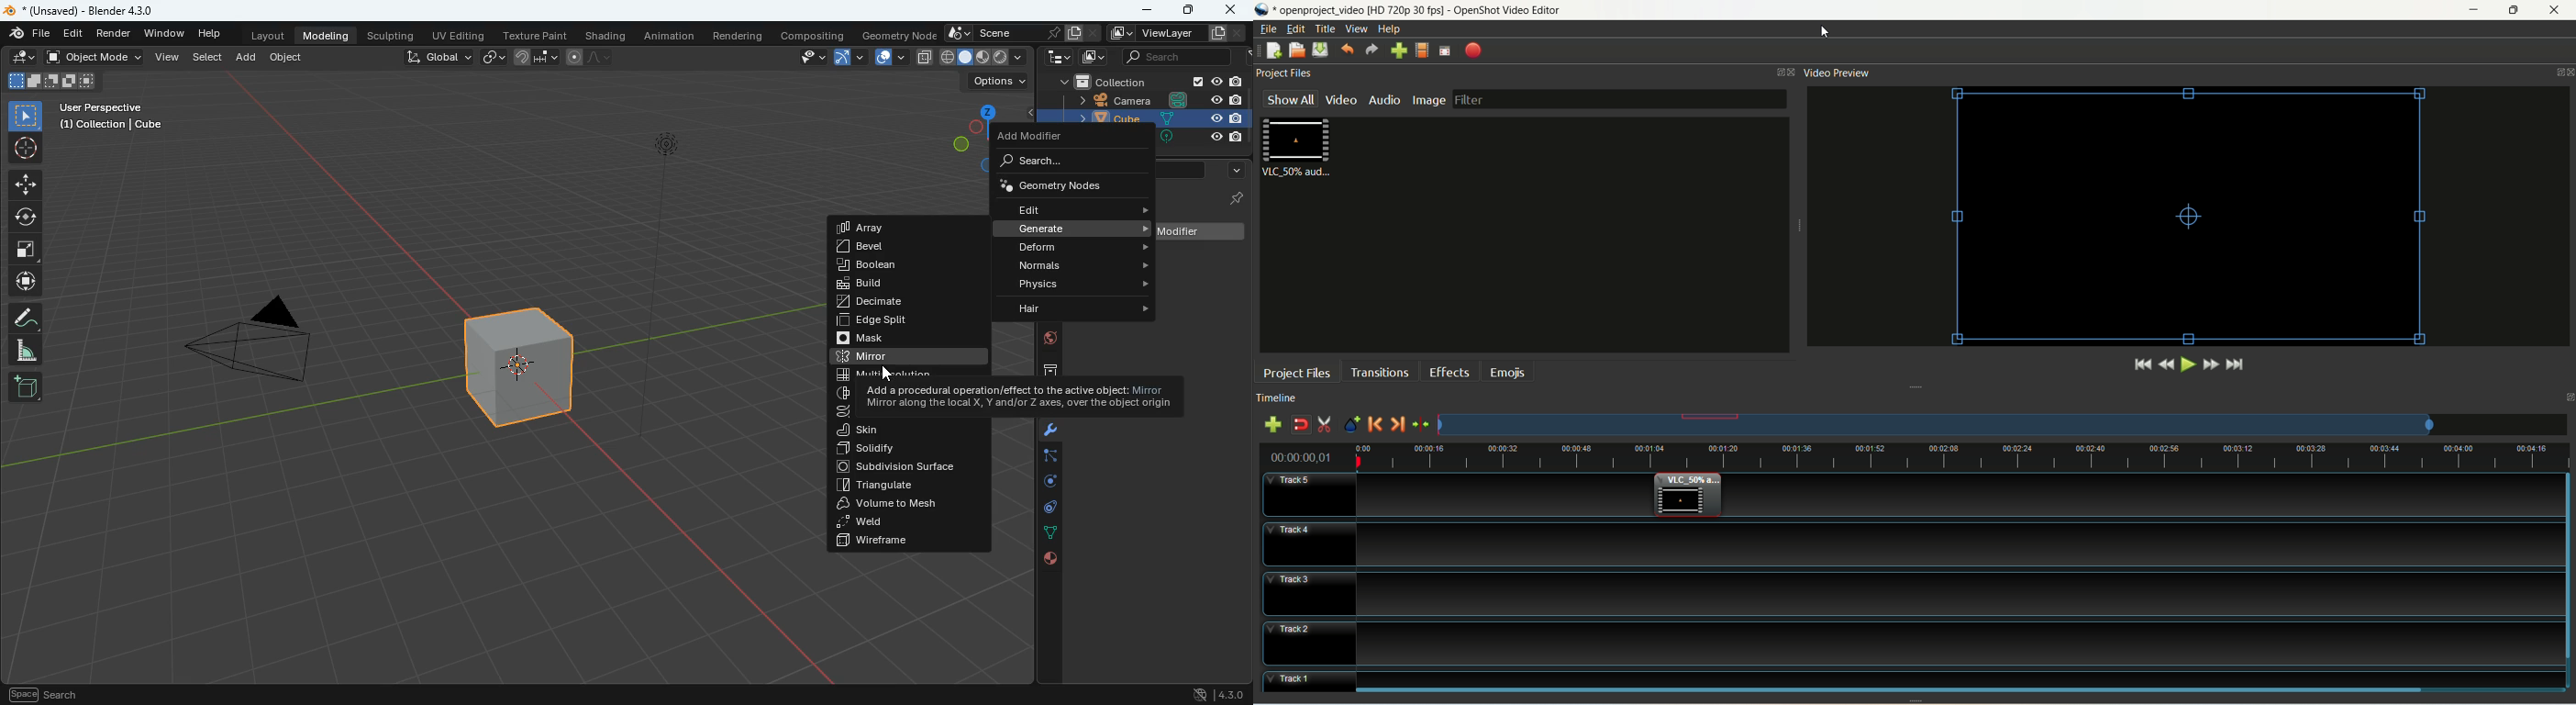 The height and width of the screenshot is (728, 2576). What do you see at coordinates (1213, 137) in the screenshot?
I see `` at bounding box center [1213, 137].